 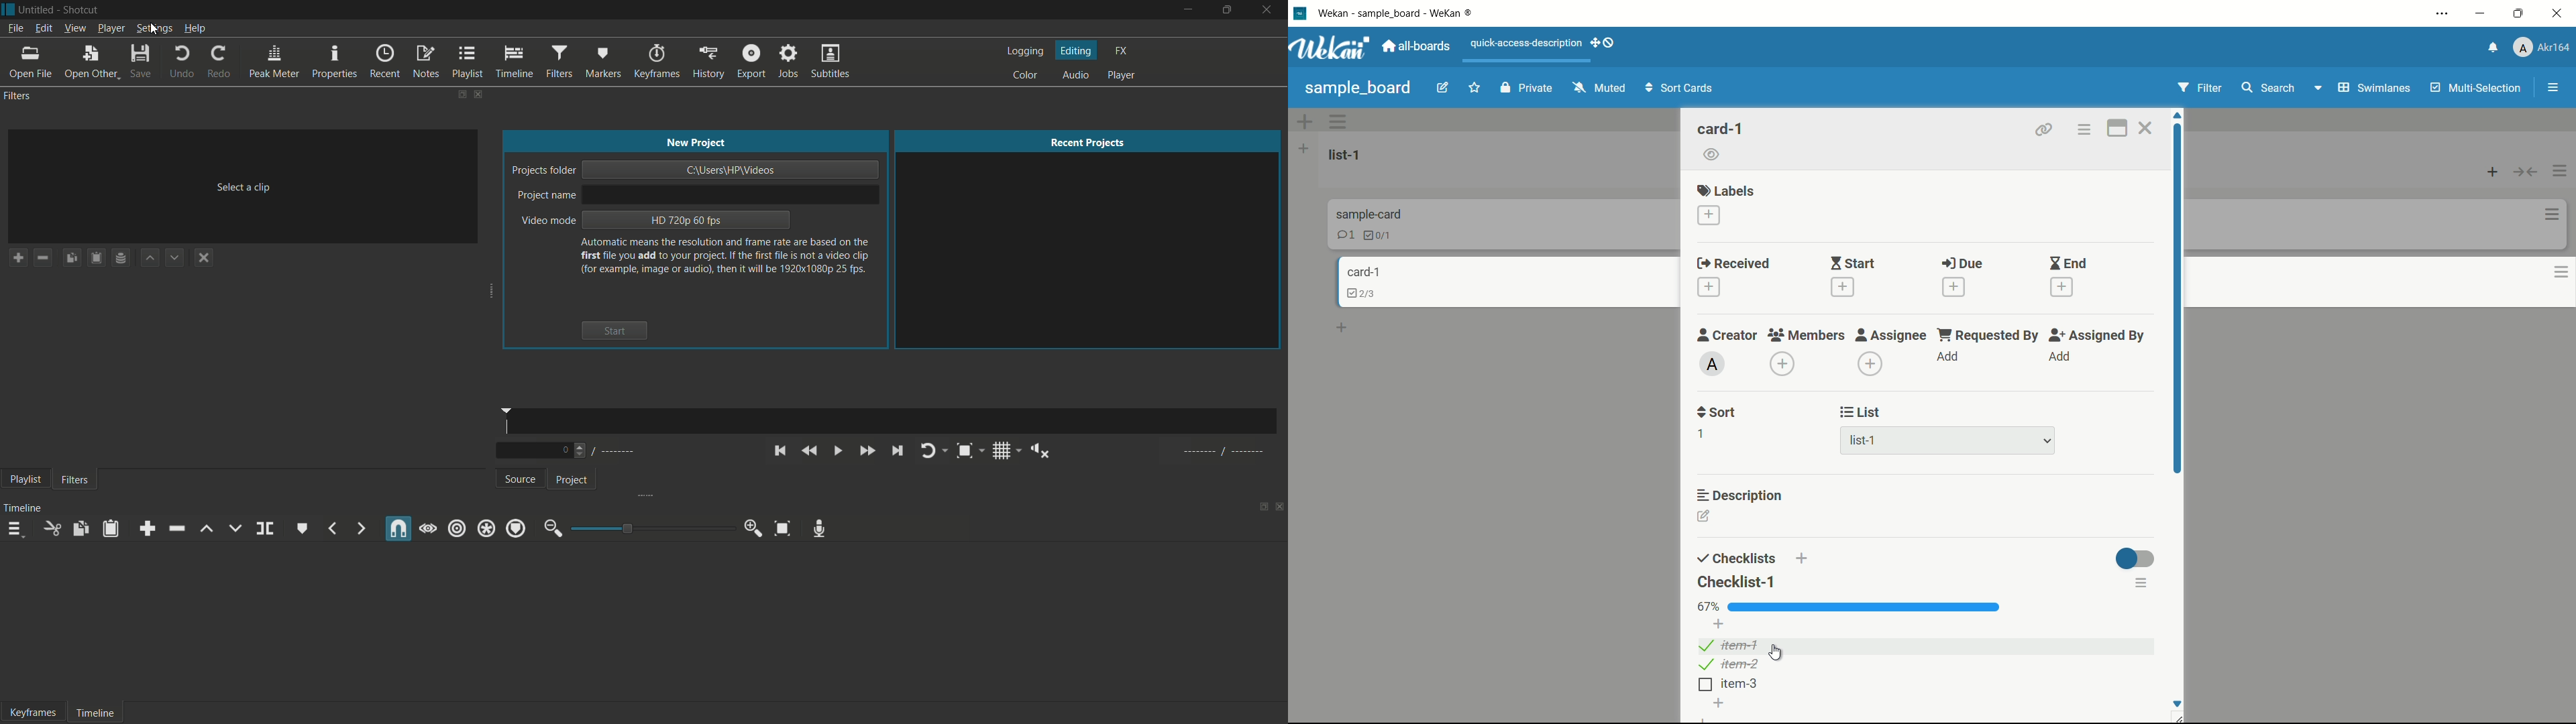 I want to click on previous marker, so click(x=332, y=530).